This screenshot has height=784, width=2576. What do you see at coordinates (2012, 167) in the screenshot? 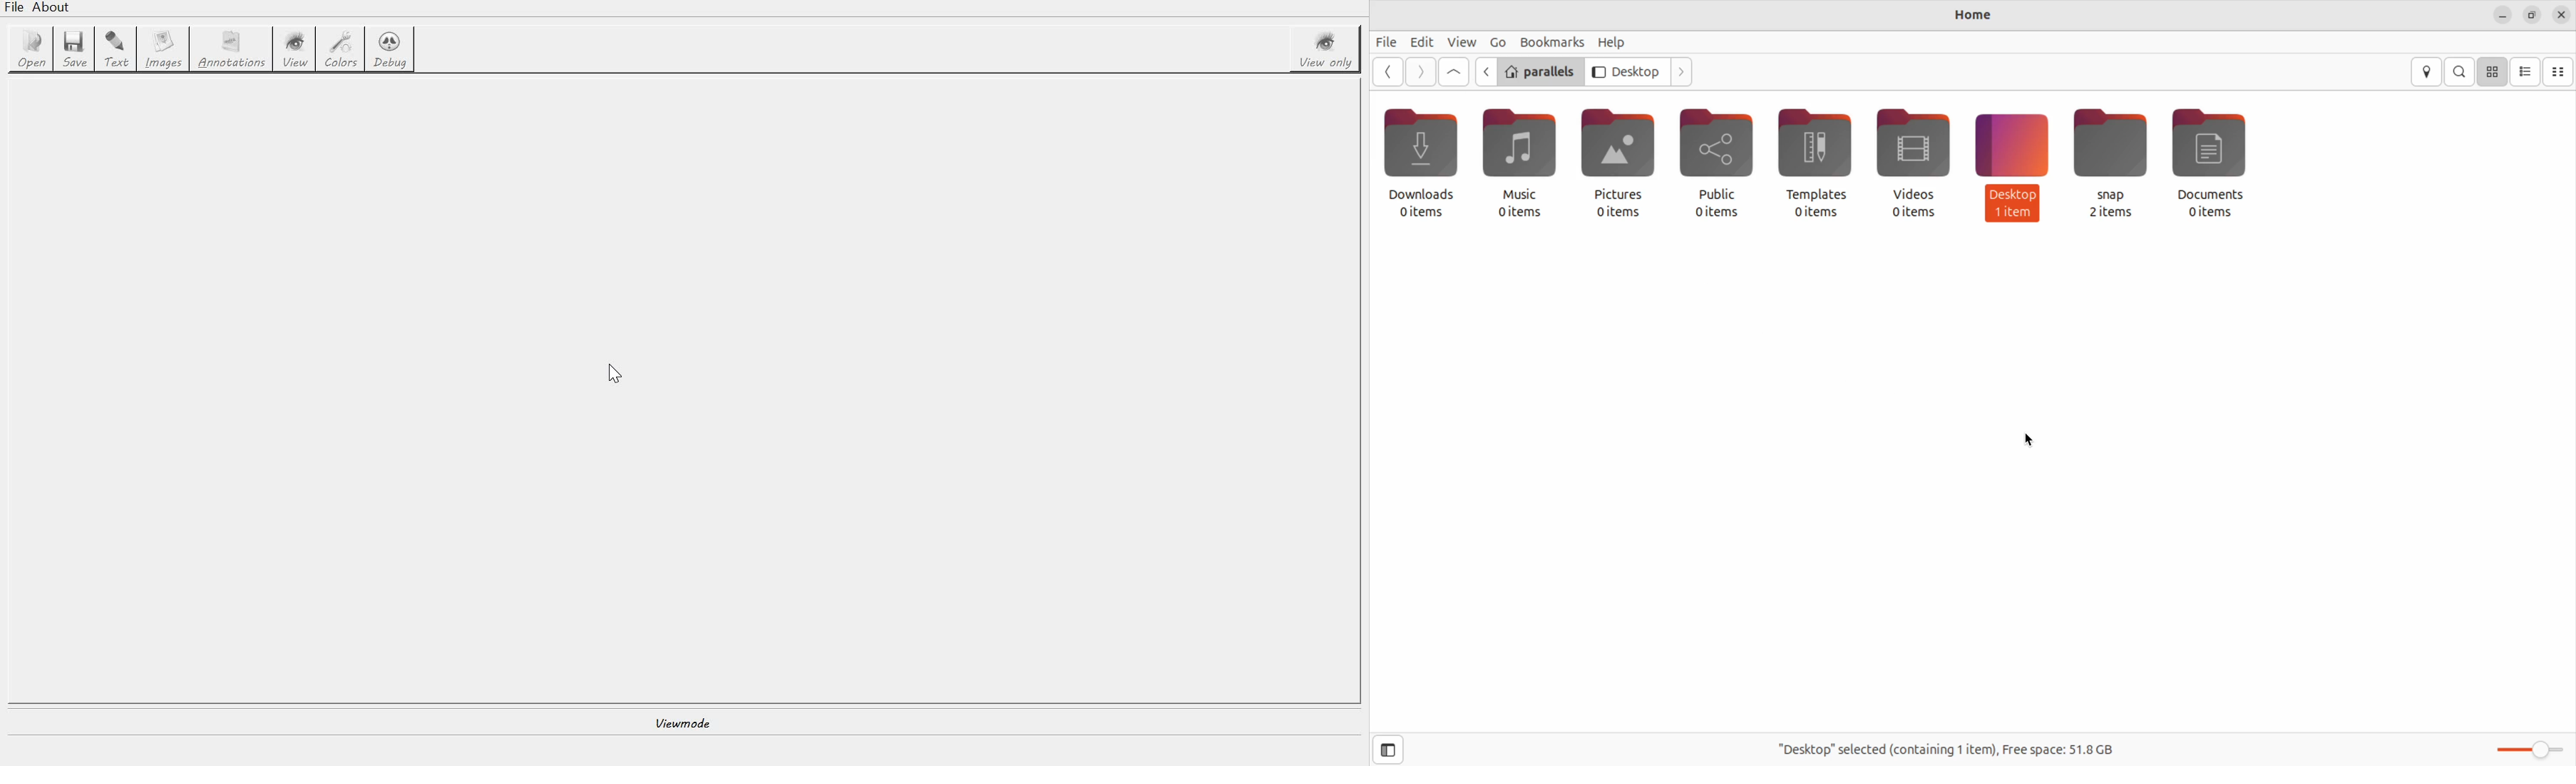
I see `desktop 1 item` at bounding box center [2012, 167].